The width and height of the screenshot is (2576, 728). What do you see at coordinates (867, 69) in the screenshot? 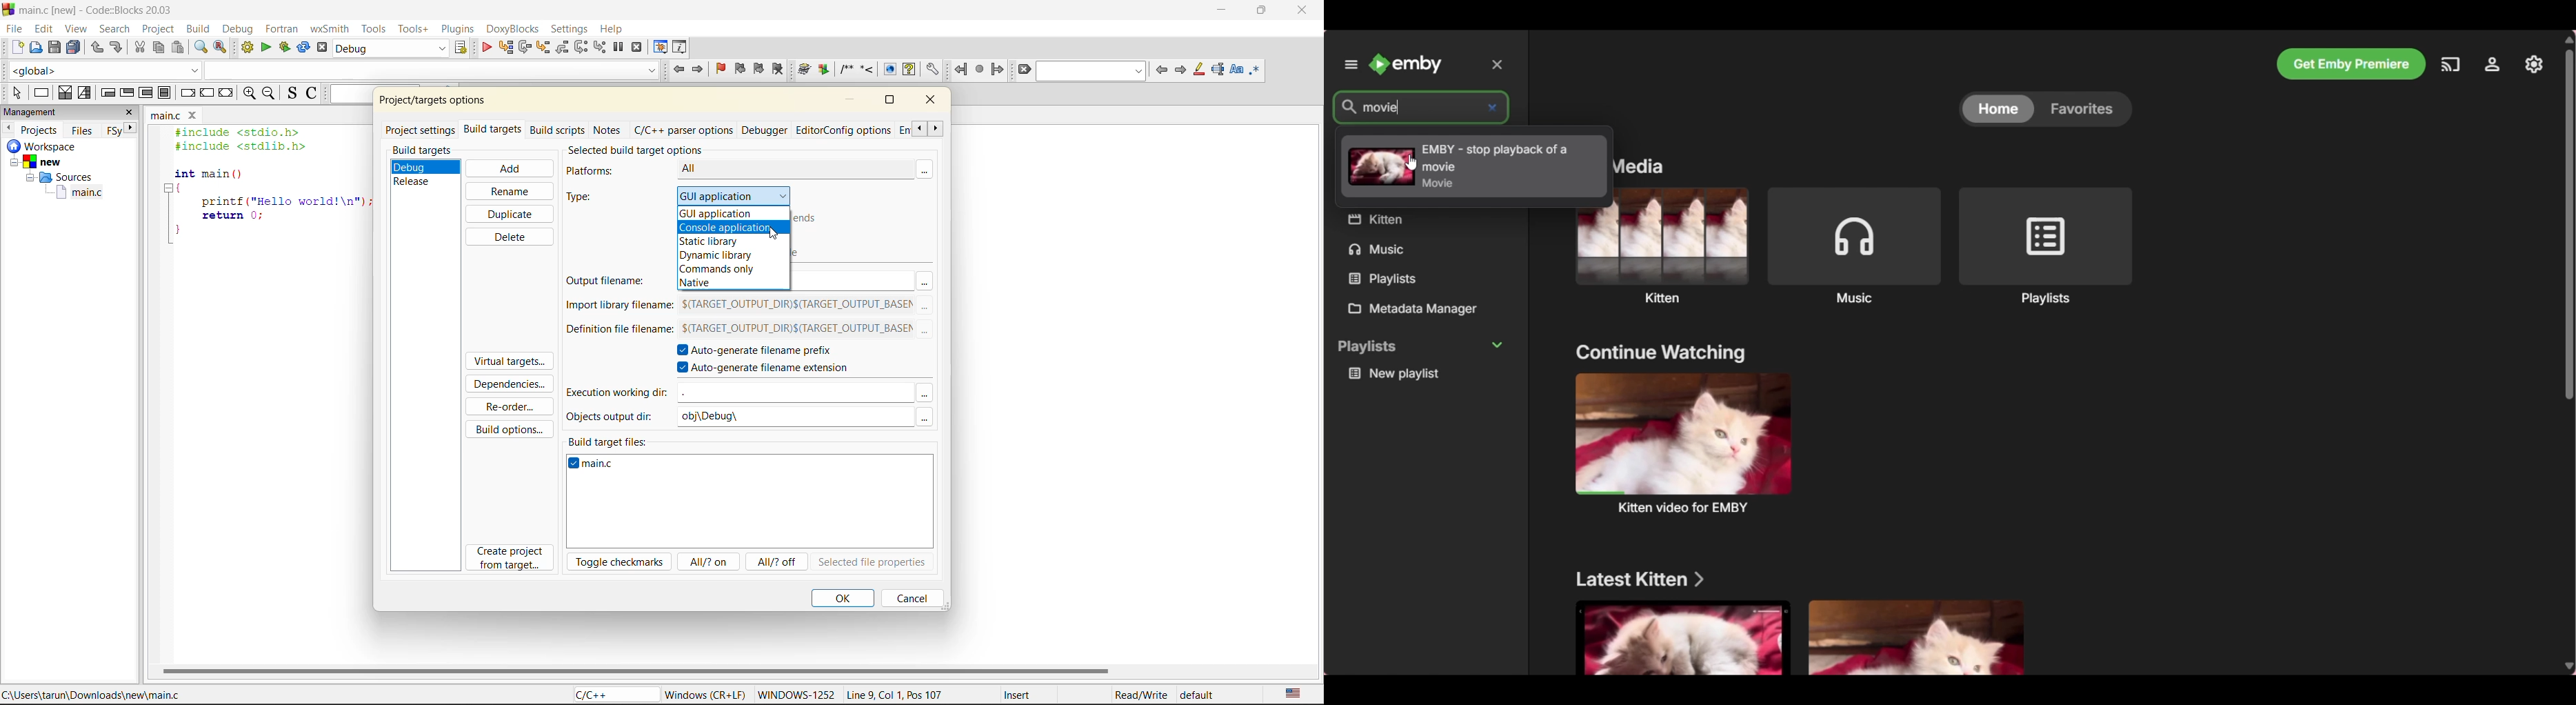
I see `Insert a line comment at the current cursor position` at bounding box center [867, 69].